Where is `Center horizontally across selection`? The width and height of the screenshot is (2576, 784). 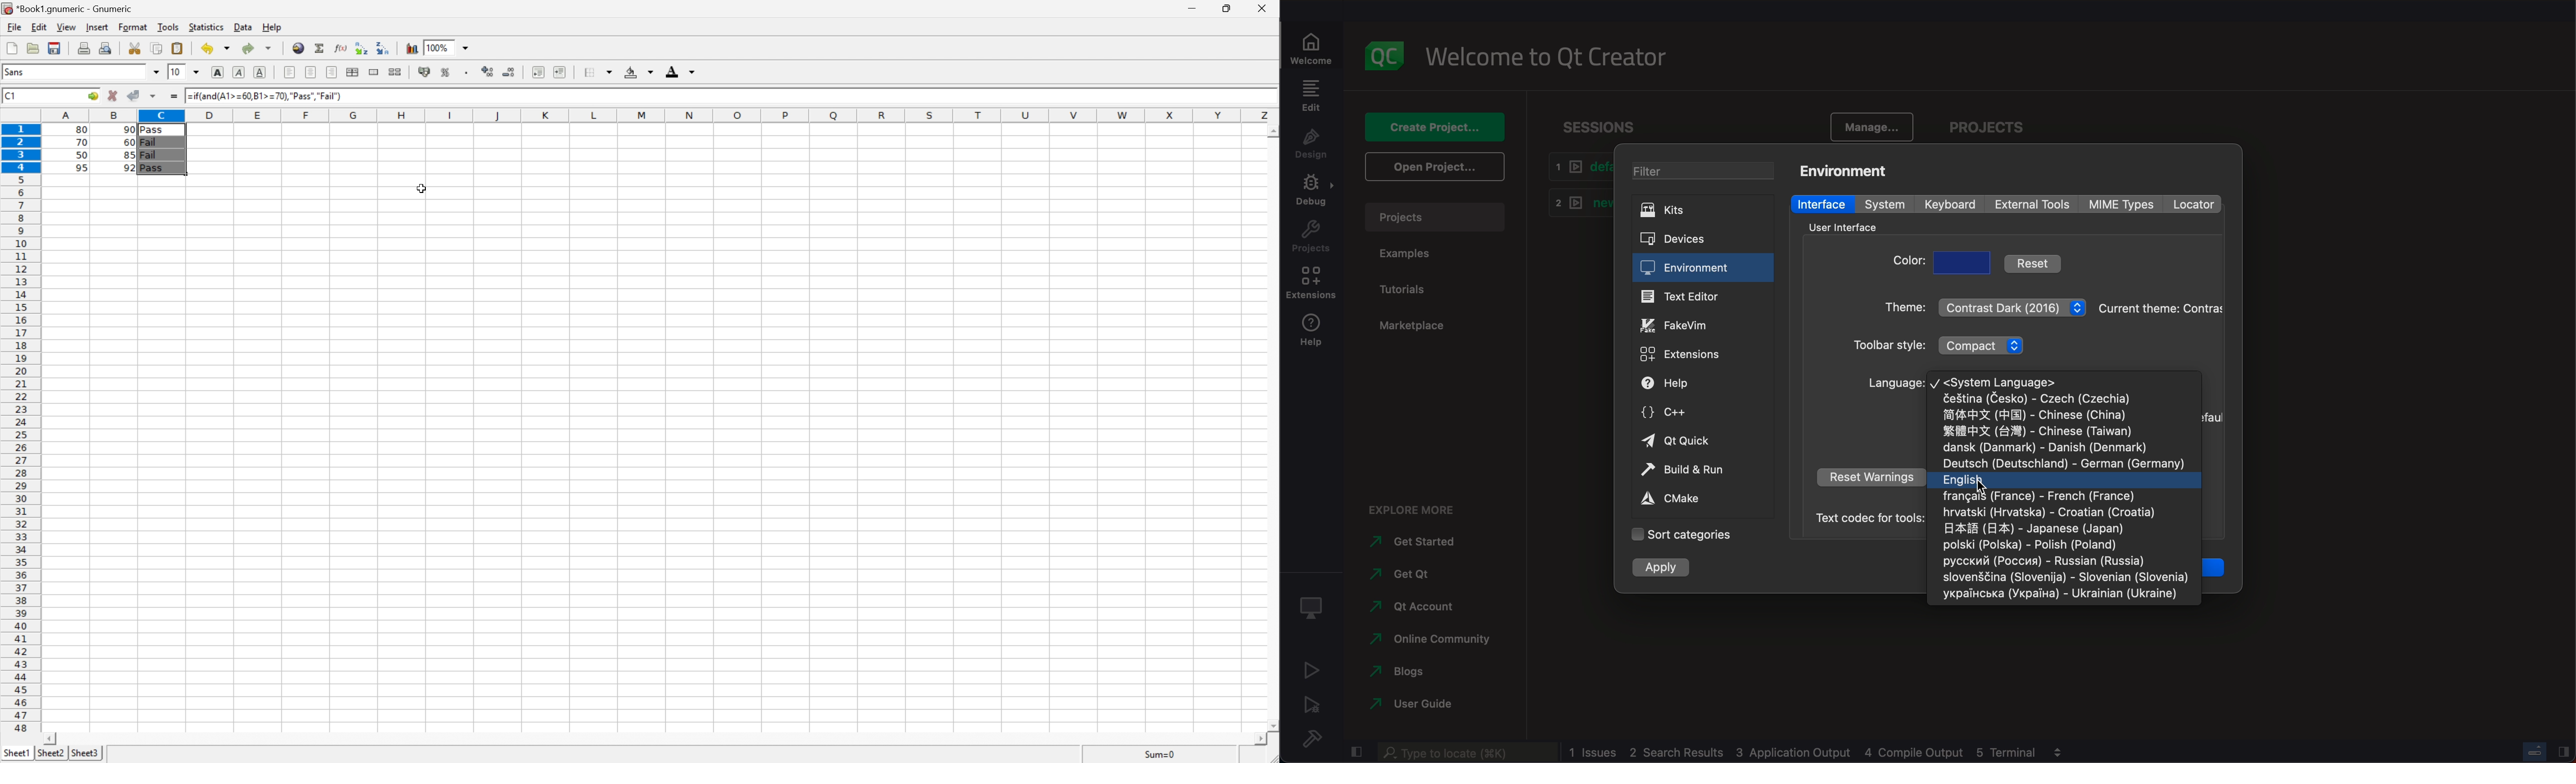 Center horizontally across selection is located at coordinates (354, 70).